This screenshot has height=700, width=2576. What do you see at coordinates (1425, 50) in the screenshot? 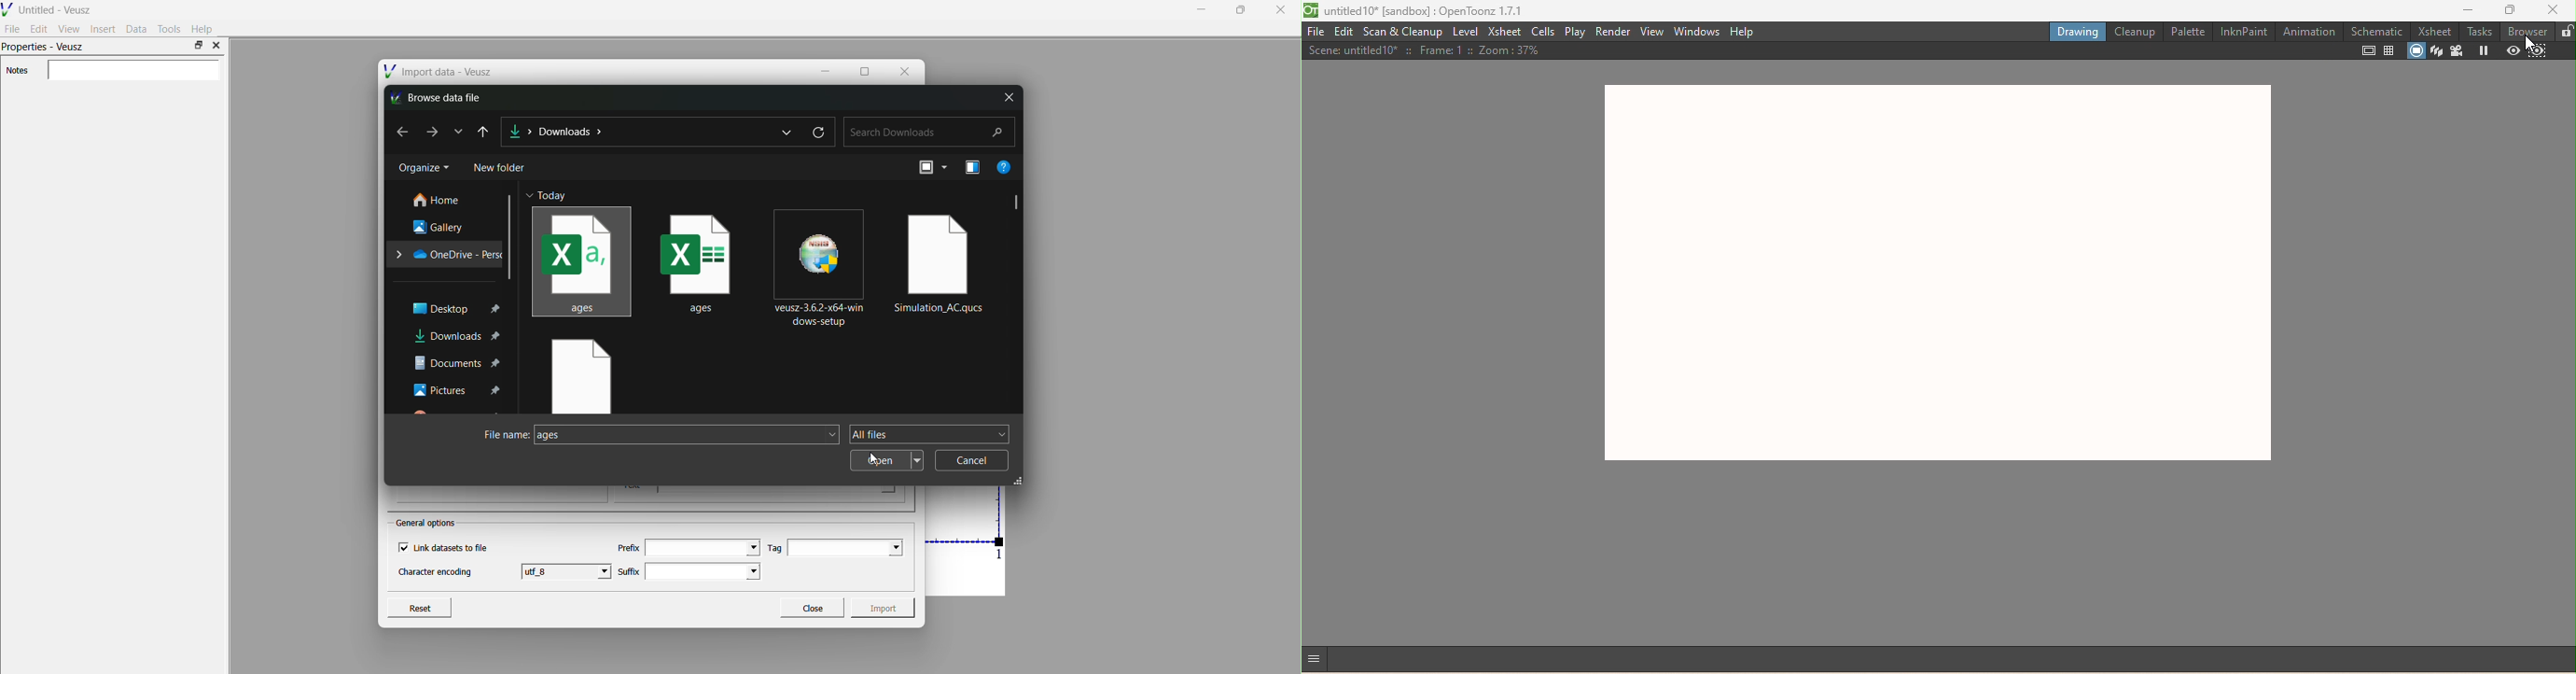
I see `Scene details` at bounding box center [1425, 50].